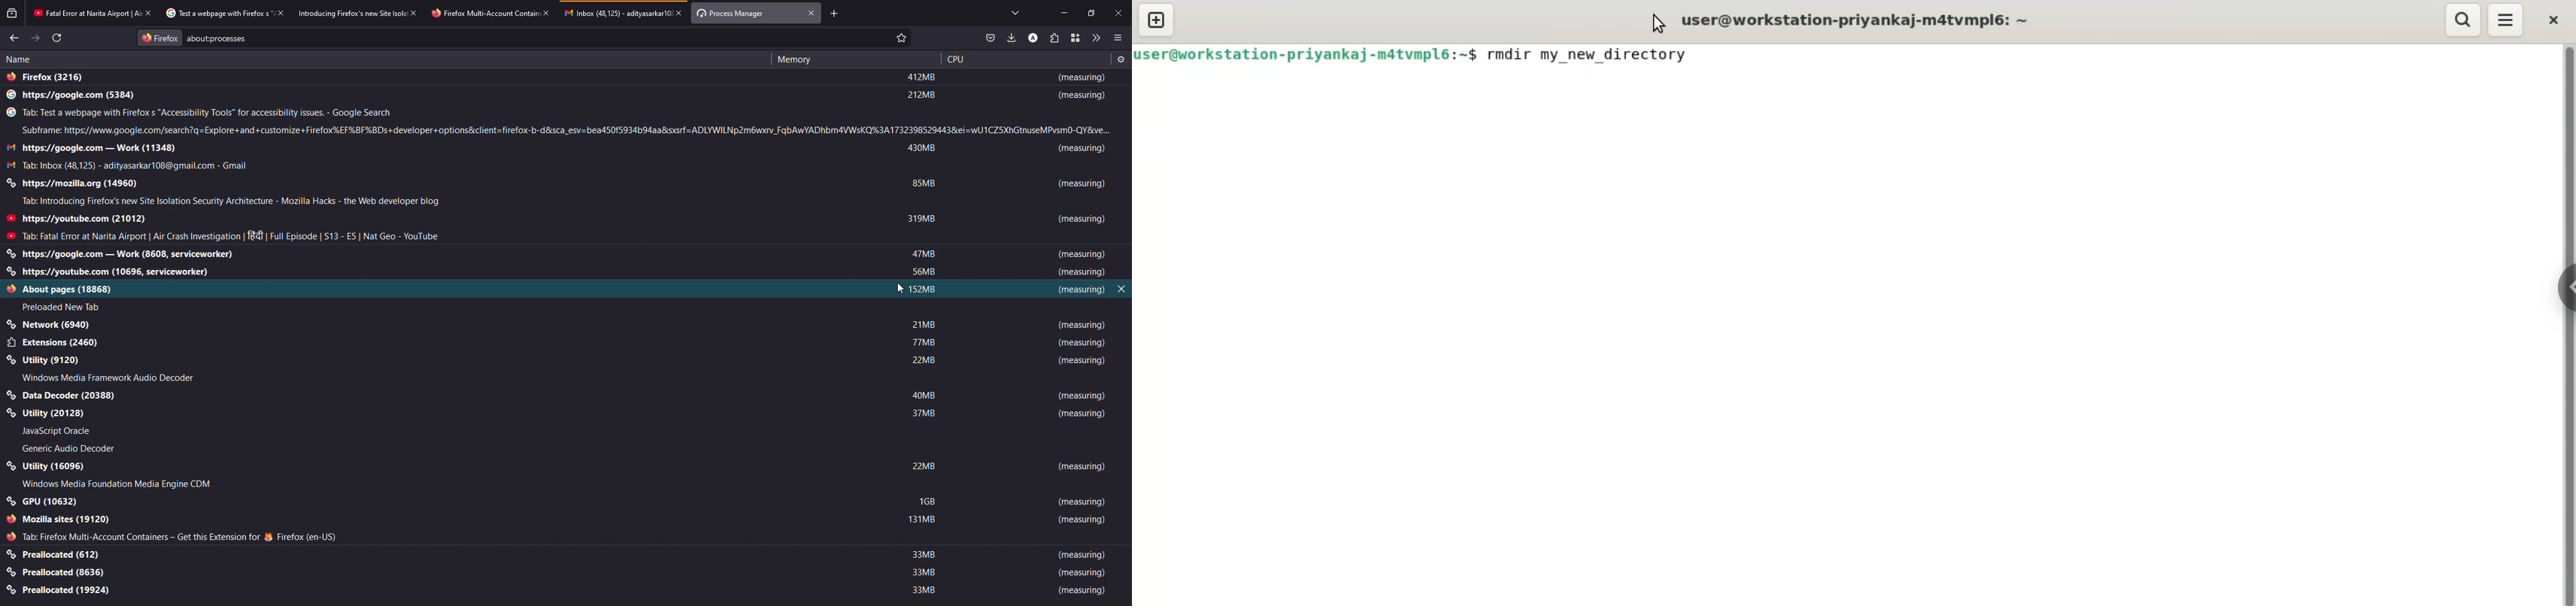 This screenshot has height=616, width=2576. What do you see at coordinates (78, 218) in the screenshot?
I see `https://youtube.com (21012)` at bounding box center [78, 218].